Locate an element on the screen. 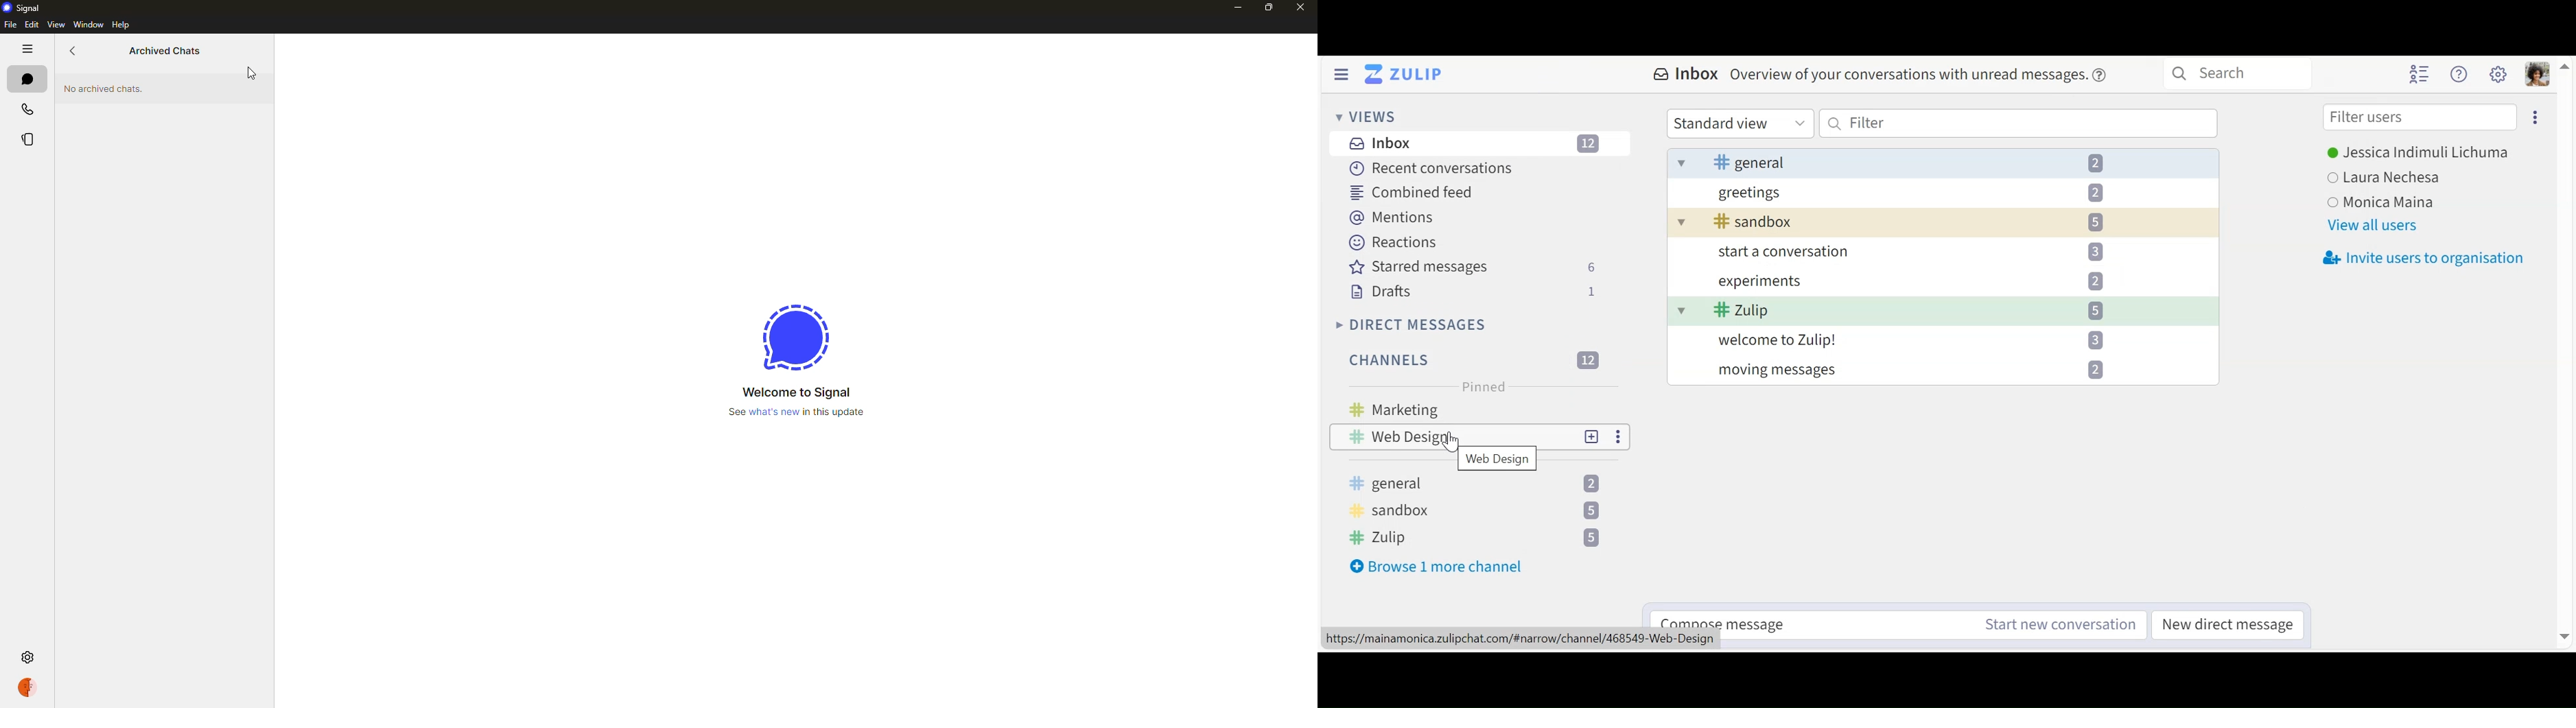 Image resolution: width=2576 pixels, height=728 pixels. Standard view is located at coordinates (1740, 123).